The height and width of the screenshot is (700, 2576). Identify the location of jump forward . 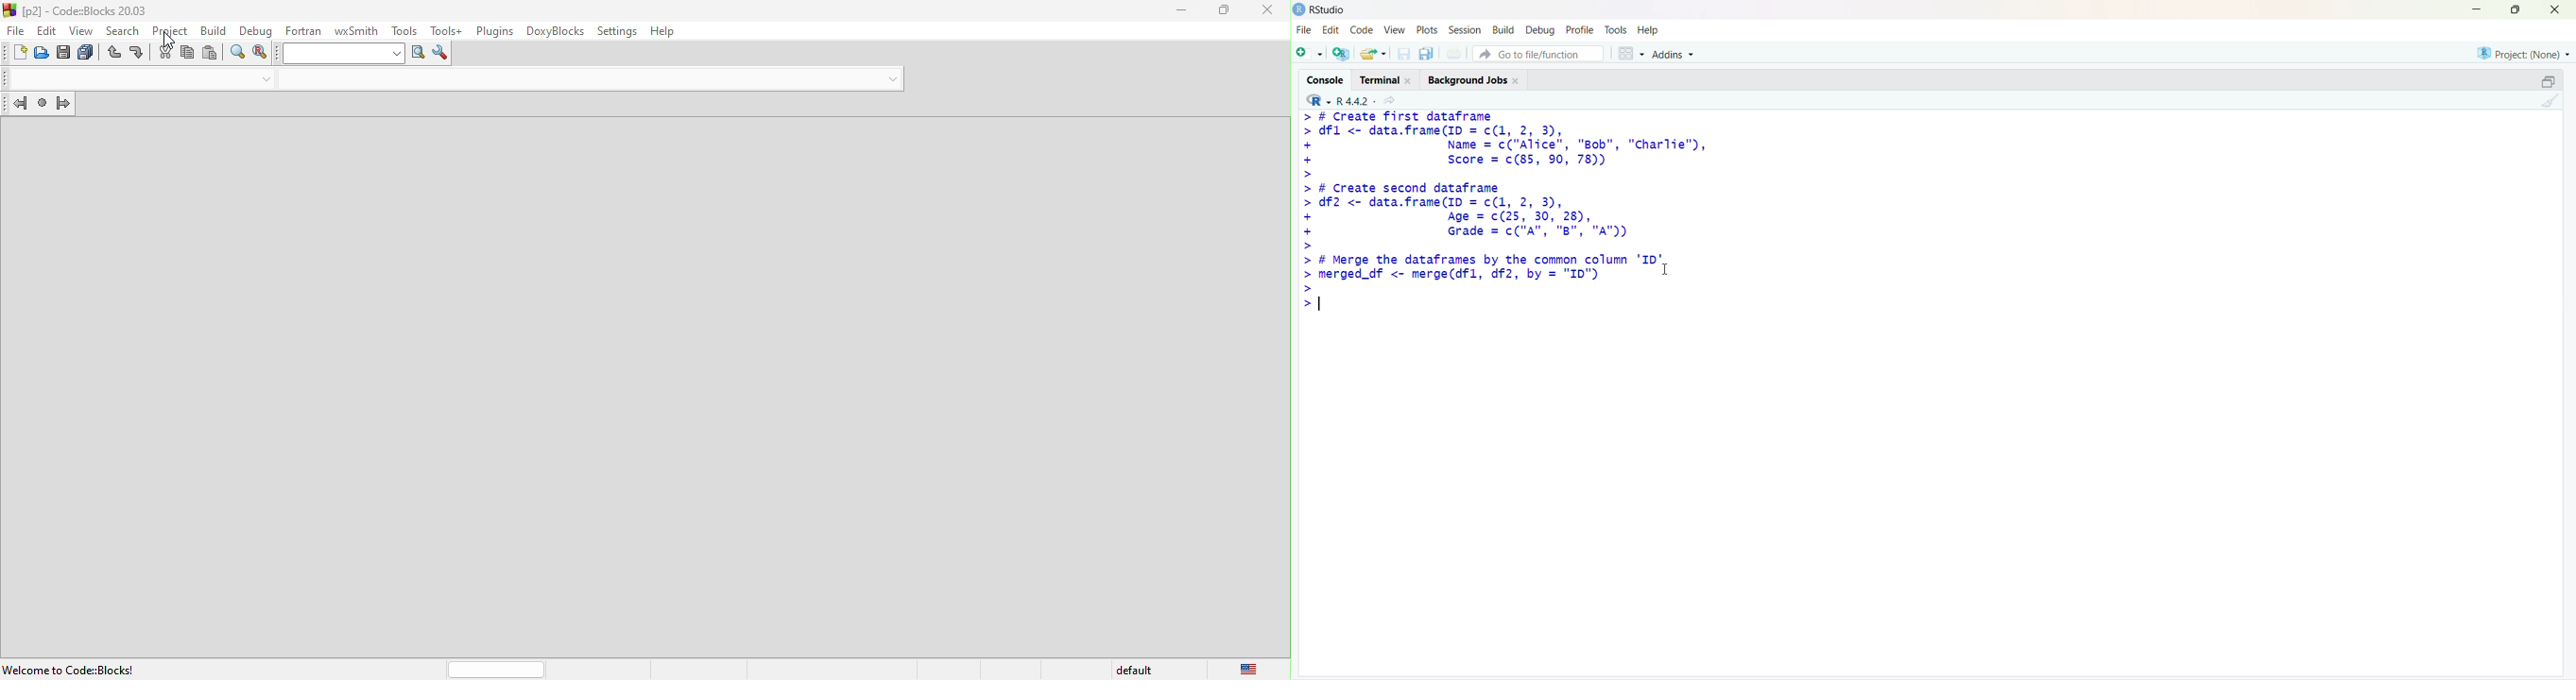
(66, 106).